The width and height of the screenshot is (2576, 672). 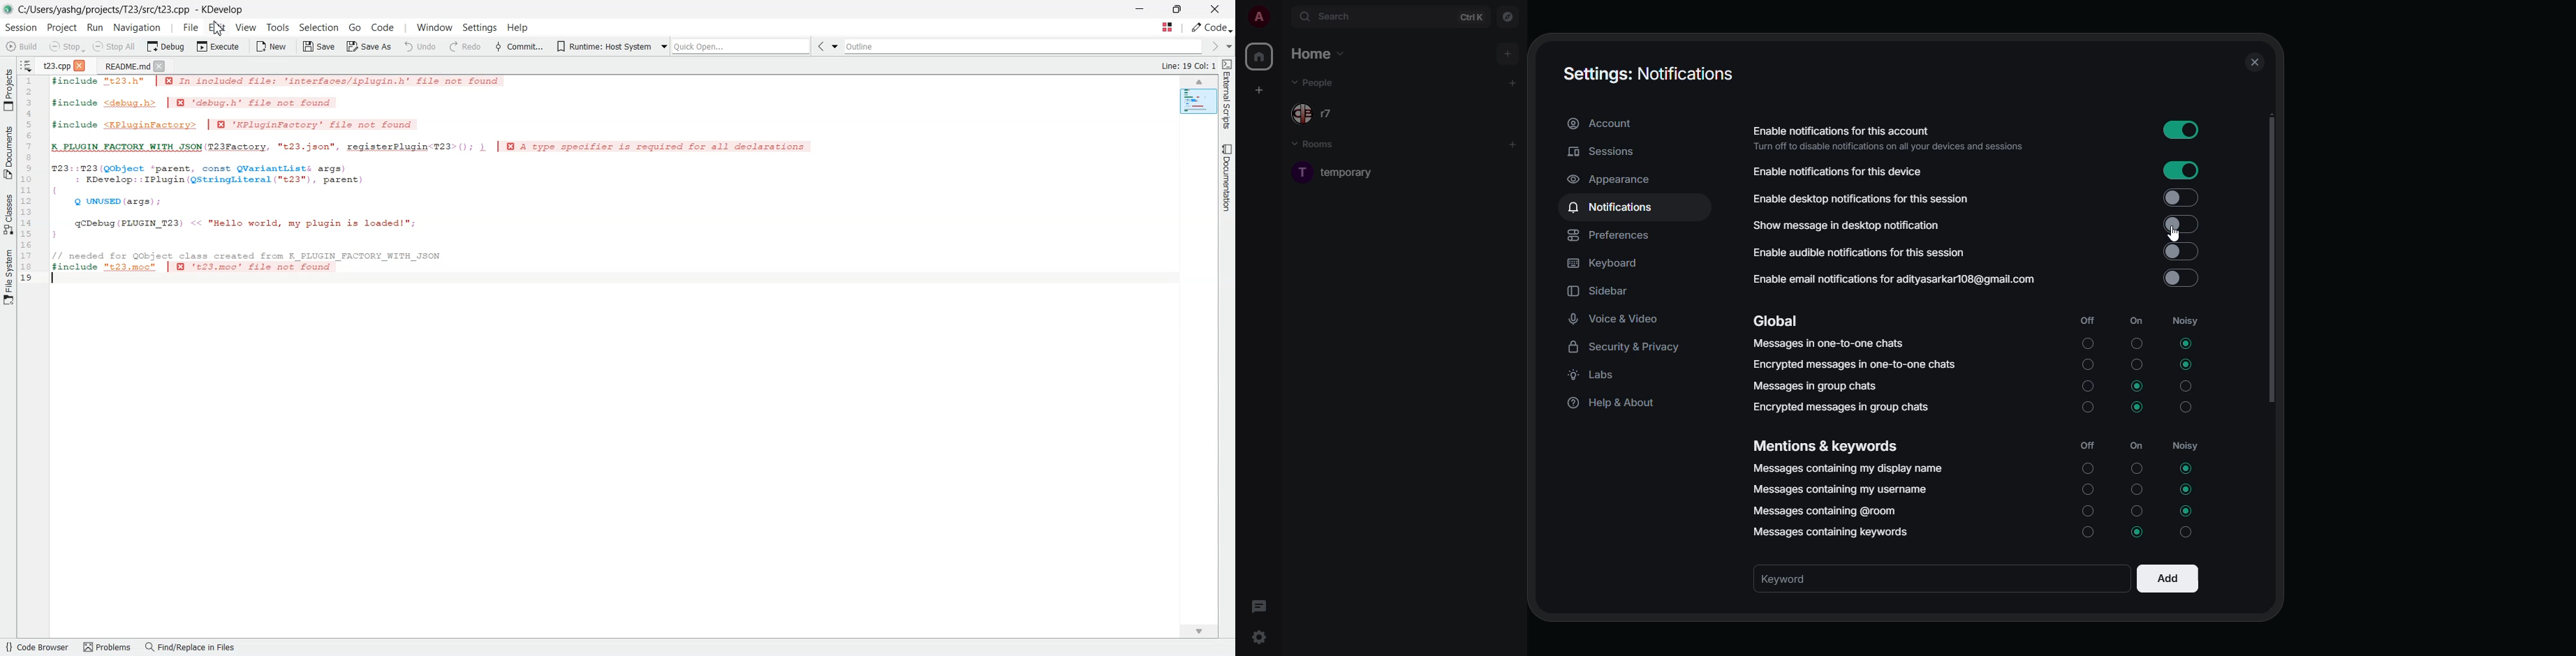 I want to click on Go forward, so click(x=1214, y=46).